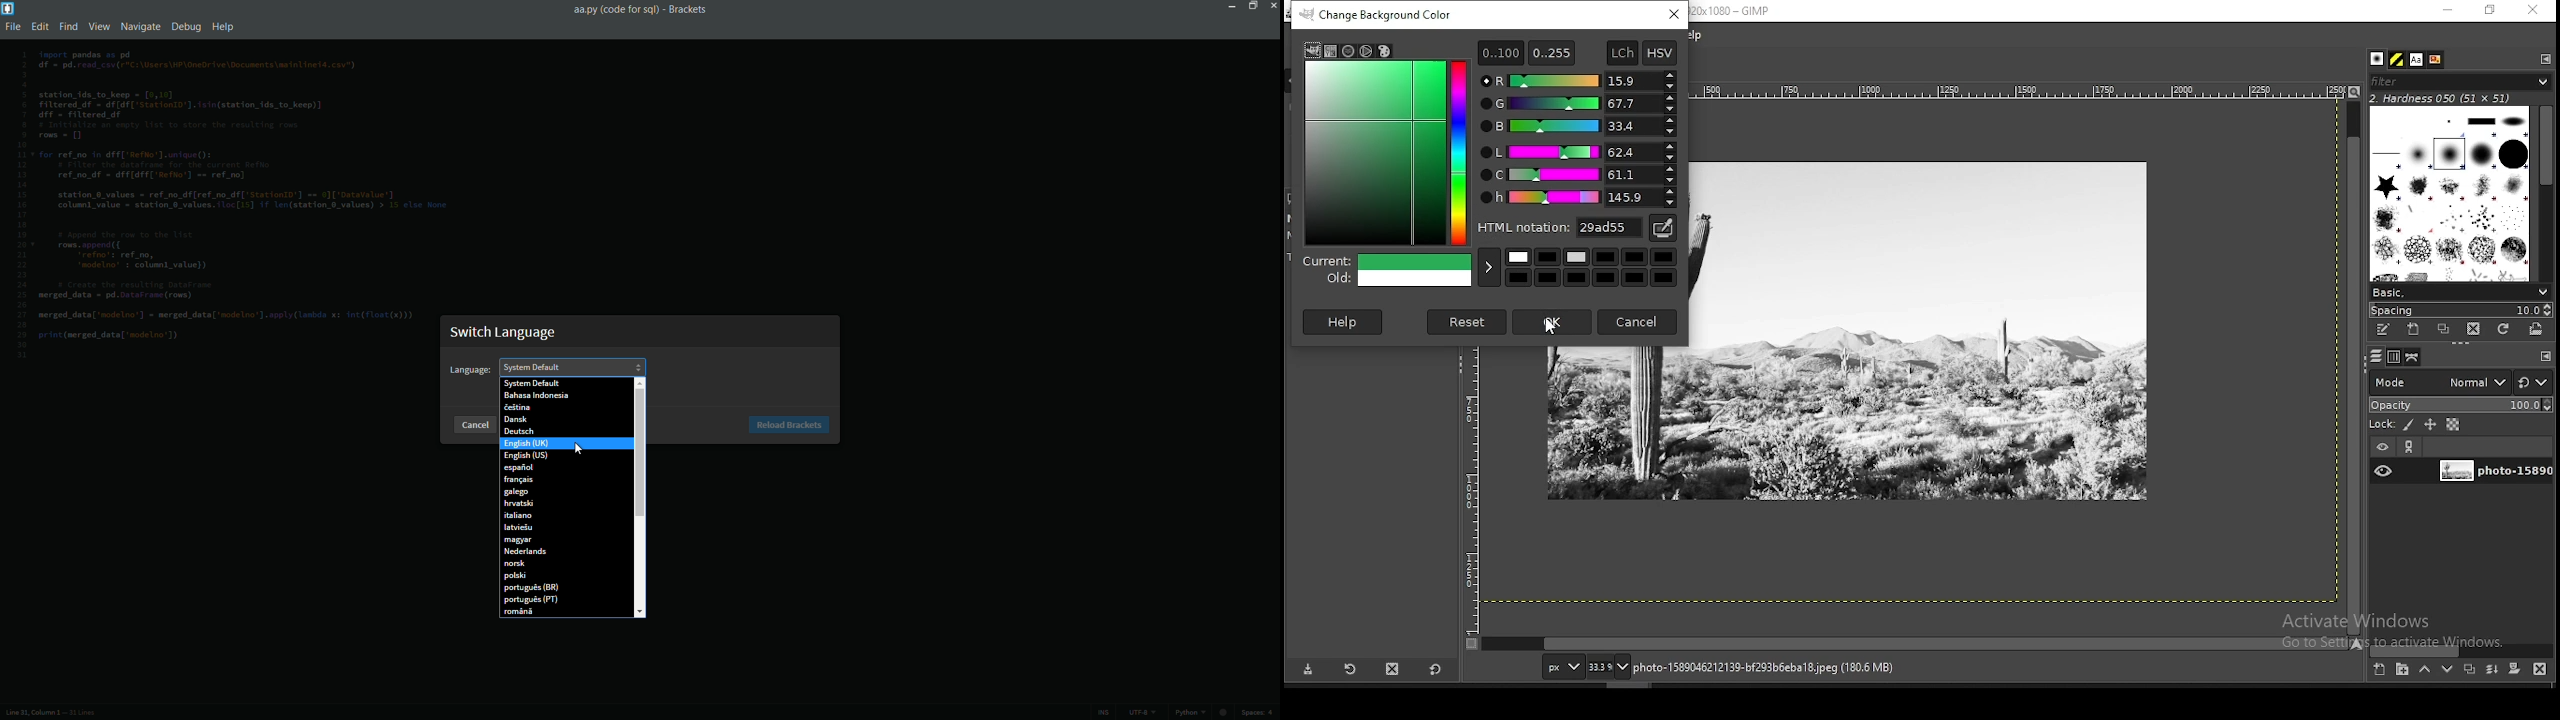  I want to click on color preview, so click(1388, 272).